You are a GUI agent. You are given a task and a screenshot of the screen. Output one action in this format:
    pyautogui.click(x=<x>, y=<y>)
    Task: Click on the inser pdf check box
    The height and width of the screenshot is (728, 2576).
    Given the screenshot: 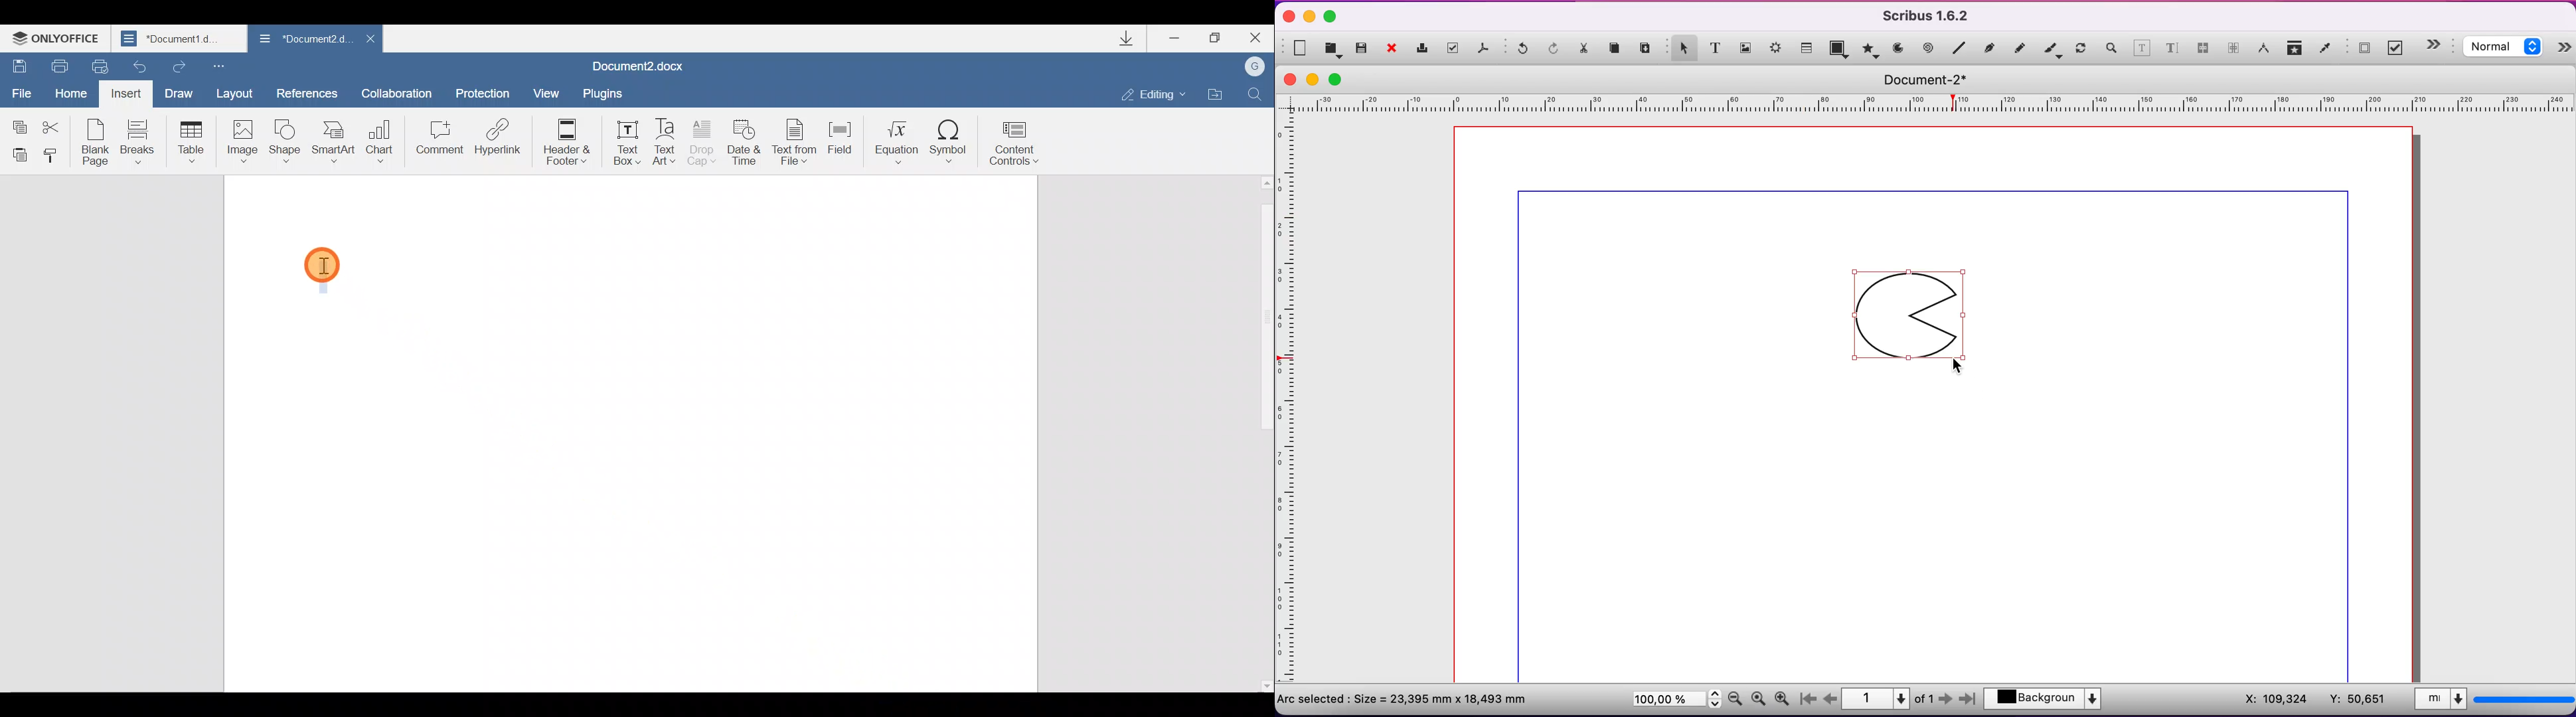 What is the action you would take?
    pyautogui.click(x=2399, y=48)
    